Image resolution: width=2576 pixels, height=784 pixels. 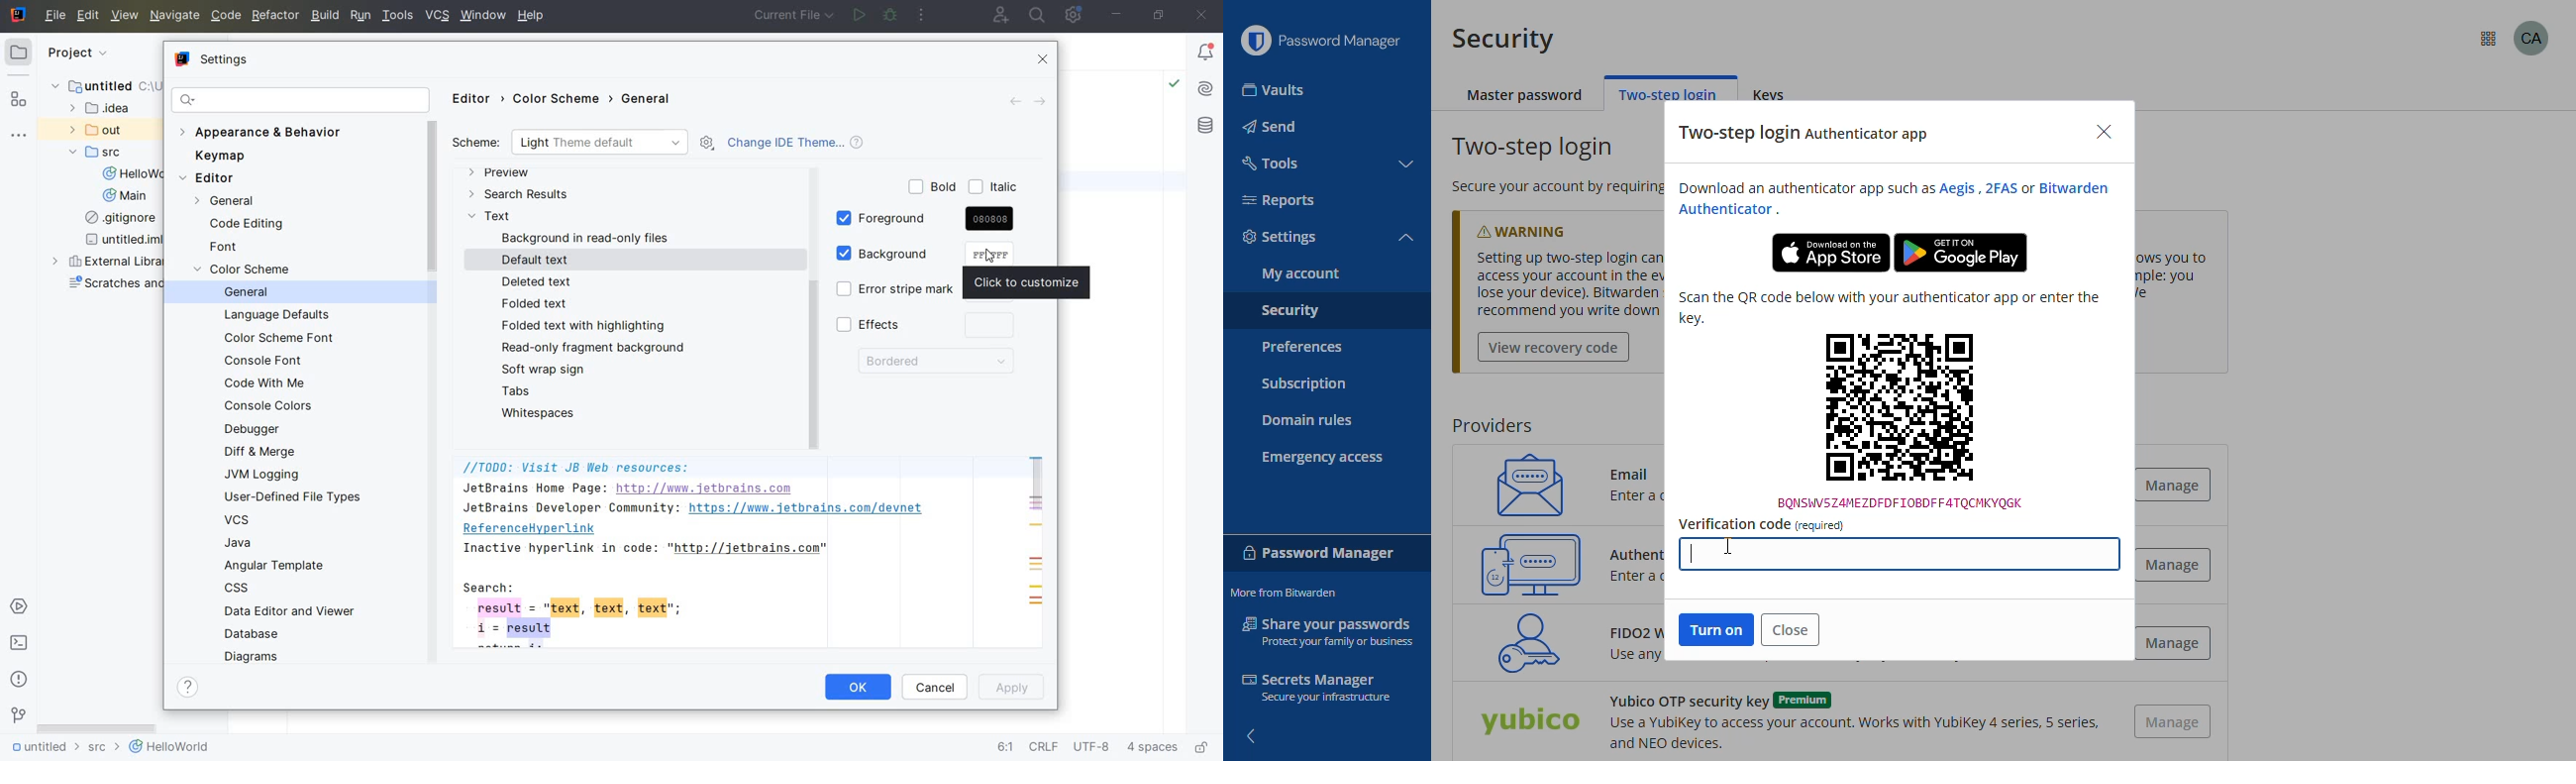 What do you see at coordinates (110, 262) in the screenshot?
I see `external libraries` at bounding box center [110, 262].